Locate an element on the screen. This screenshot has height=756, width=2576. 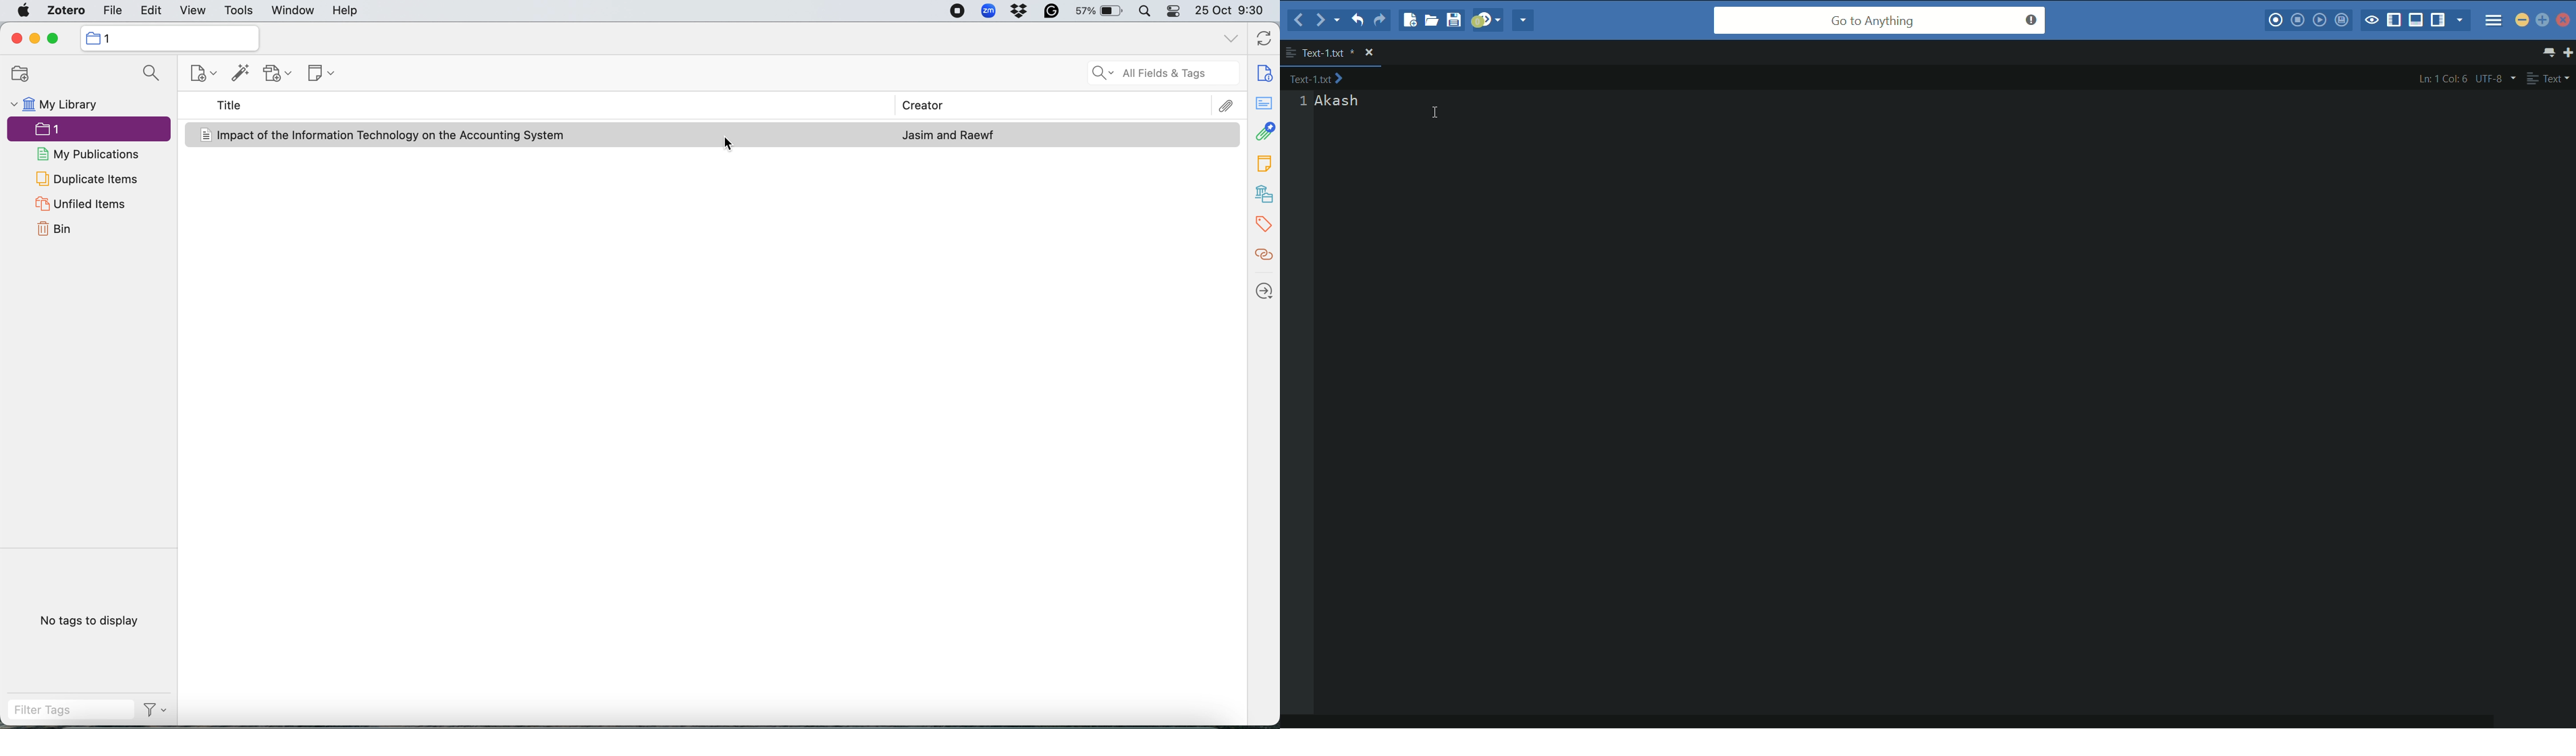
cursor is located at coordinates (725, 144).